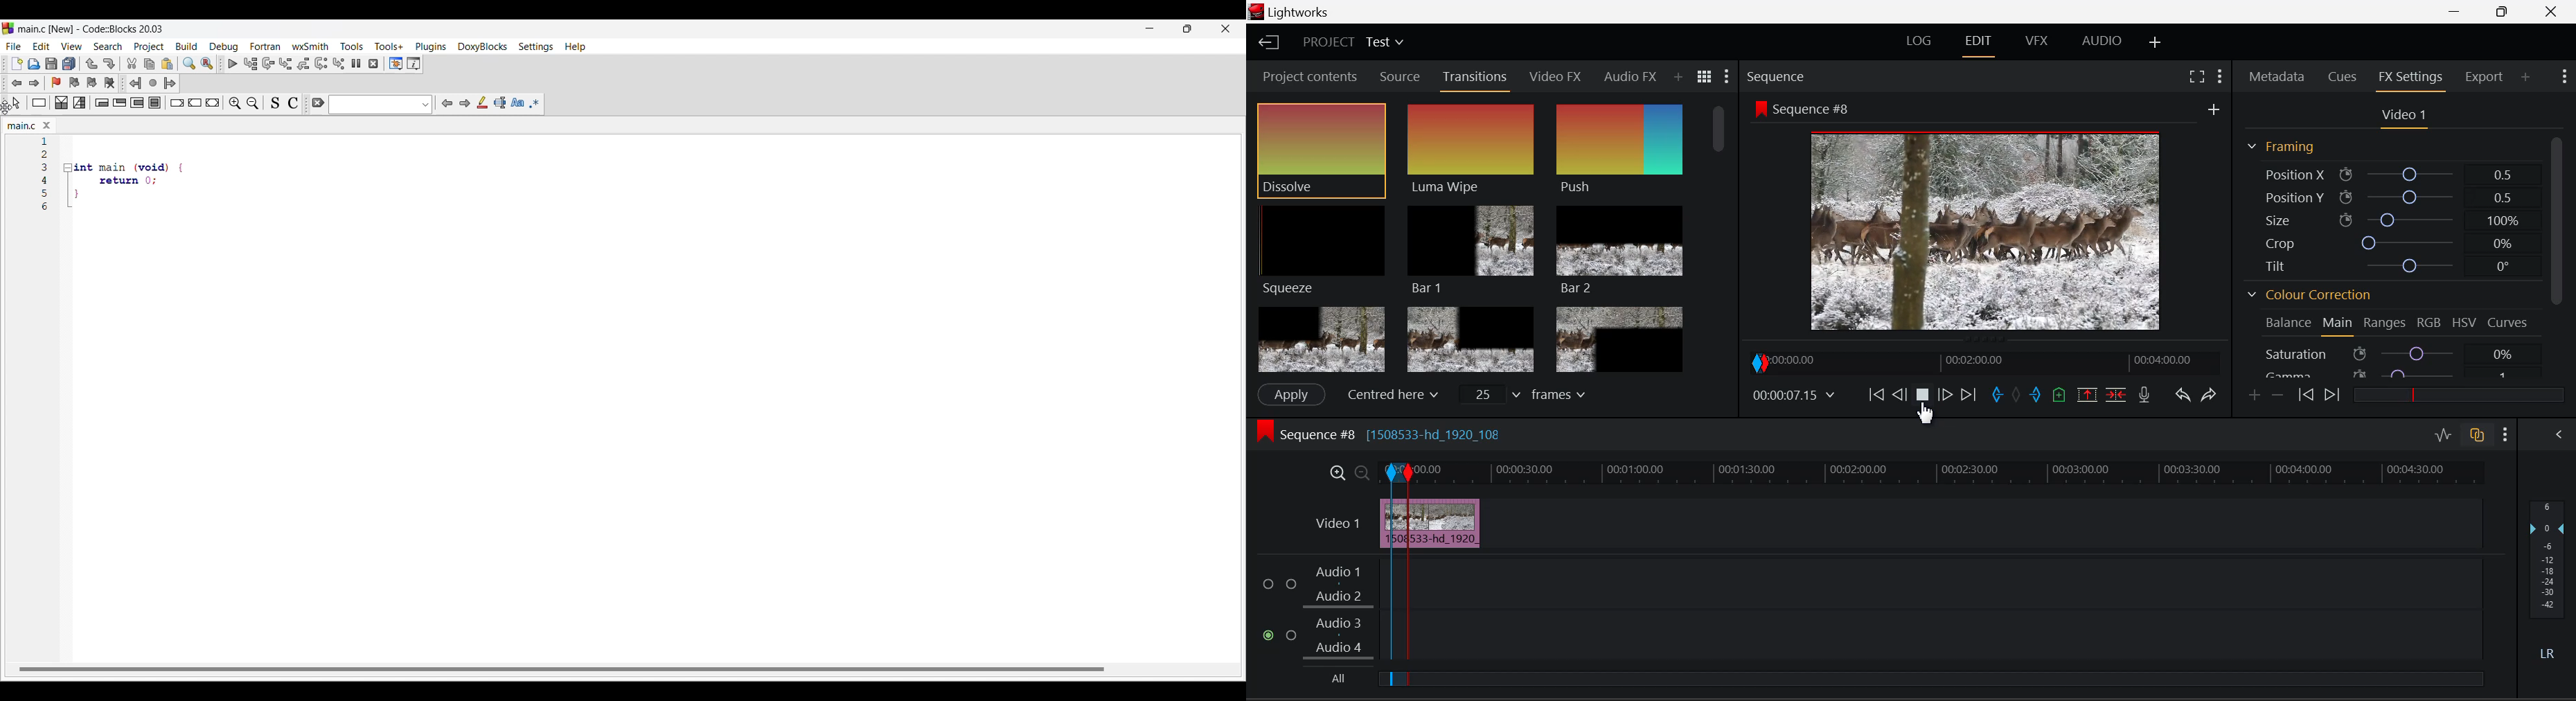 The height and width of the screenshot is (728, 2576). What do you see at coordinates (62, 103) in the screenshot?
I see `Decision` at bounding box center [62, 103].